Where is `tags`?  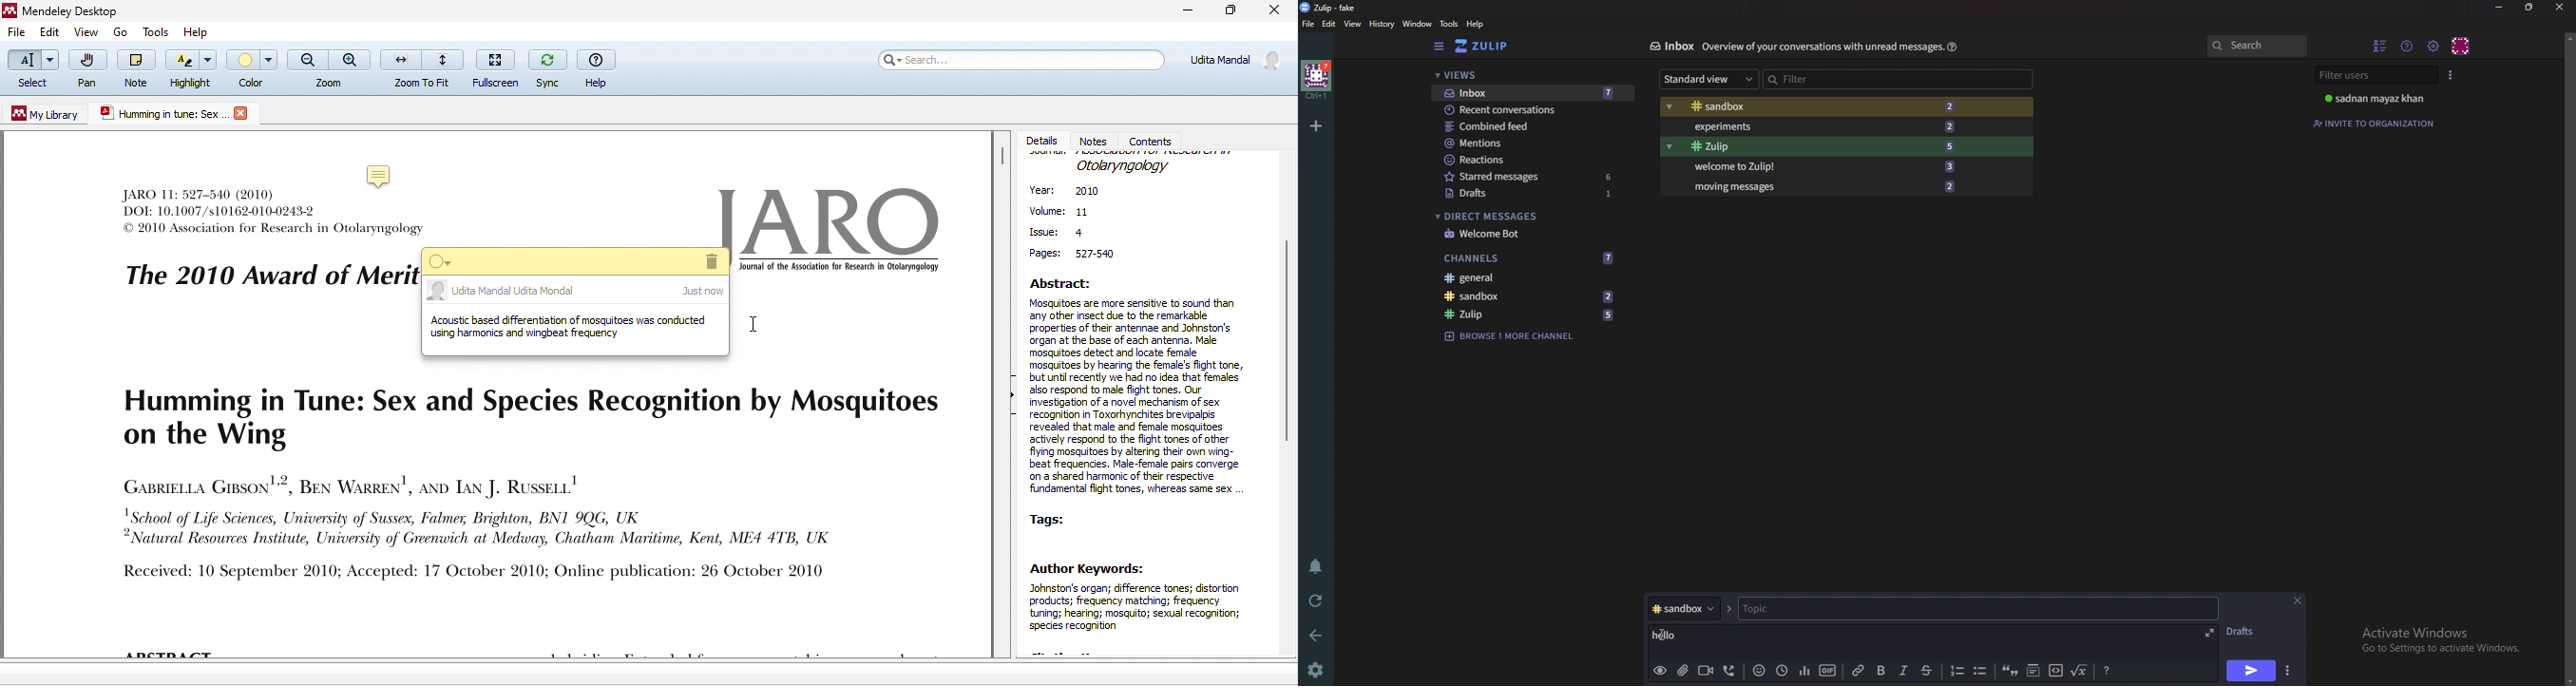
tags is located at coordinates (1056, 519).